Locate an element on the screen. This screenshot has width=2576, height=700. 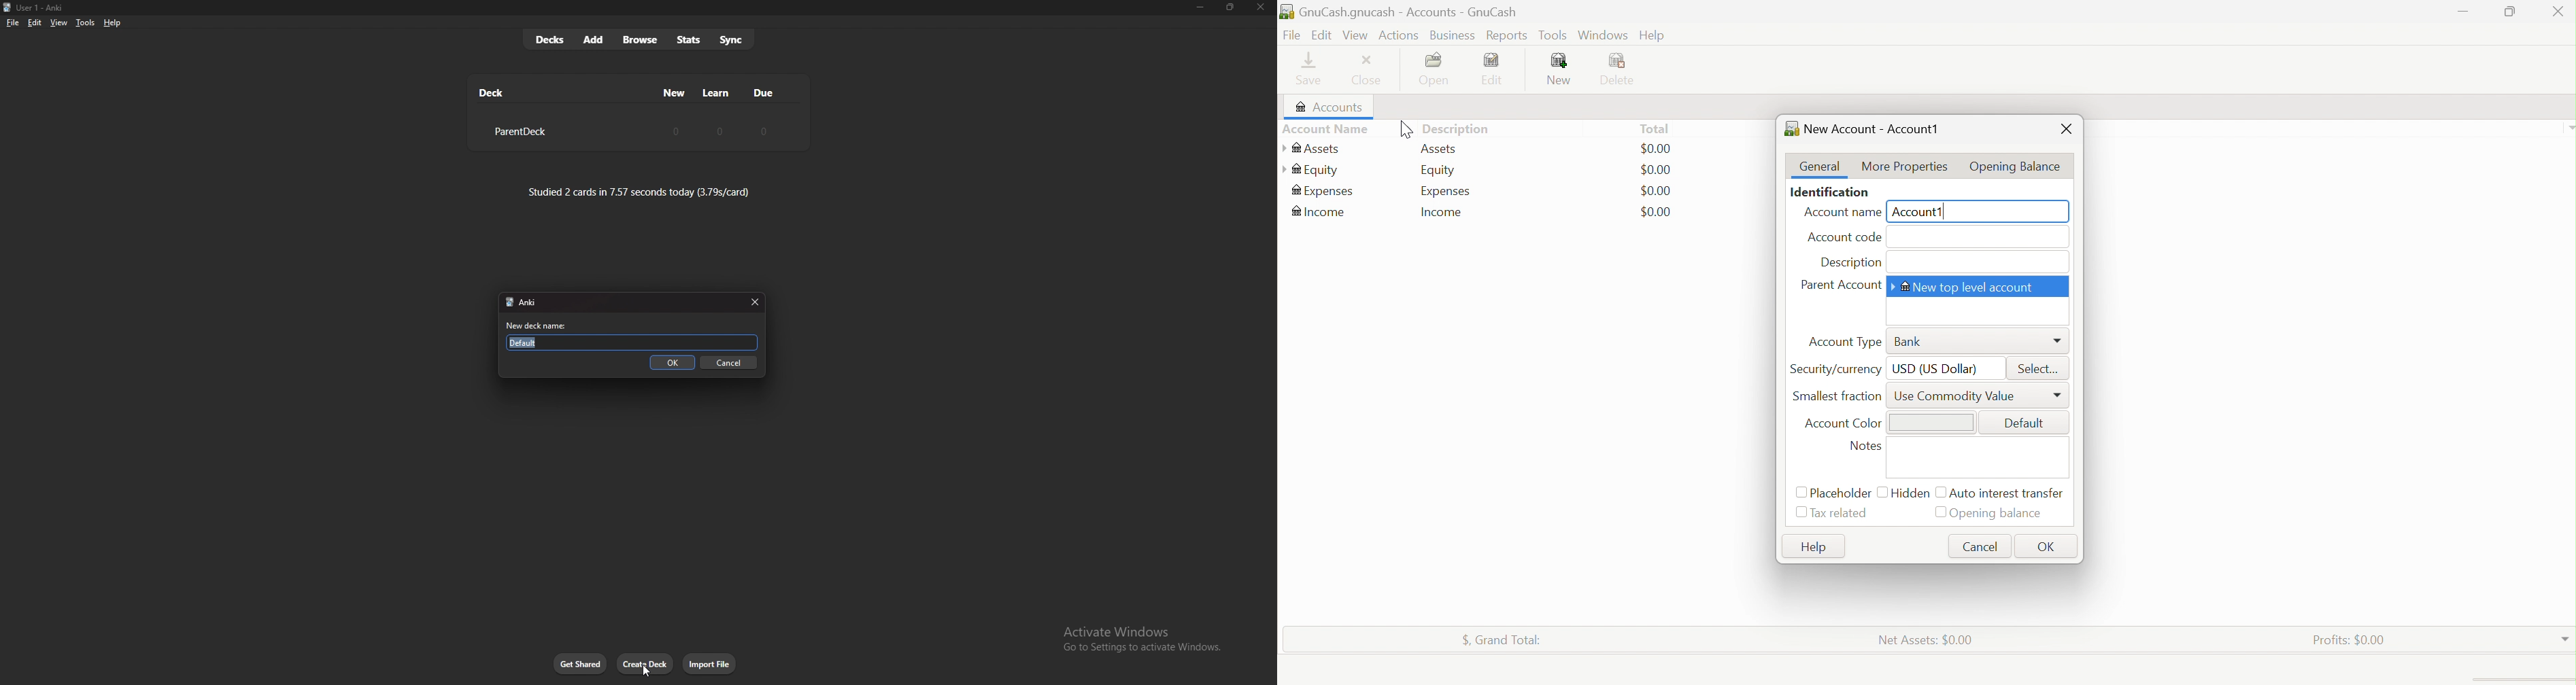
tools is located at coordinates (85, 23).